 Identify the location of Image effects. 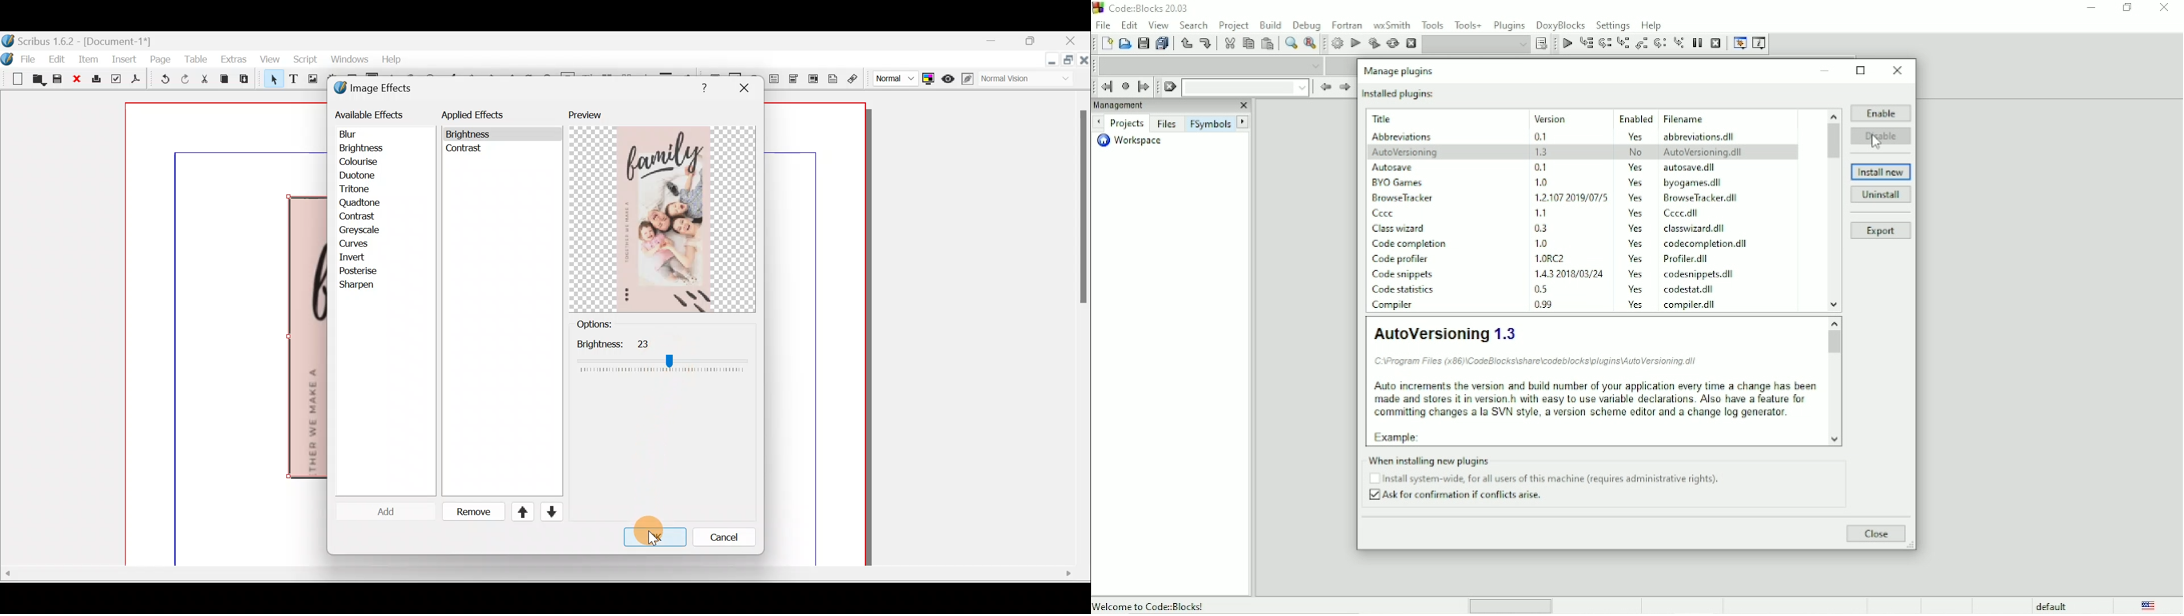
(380, 89).